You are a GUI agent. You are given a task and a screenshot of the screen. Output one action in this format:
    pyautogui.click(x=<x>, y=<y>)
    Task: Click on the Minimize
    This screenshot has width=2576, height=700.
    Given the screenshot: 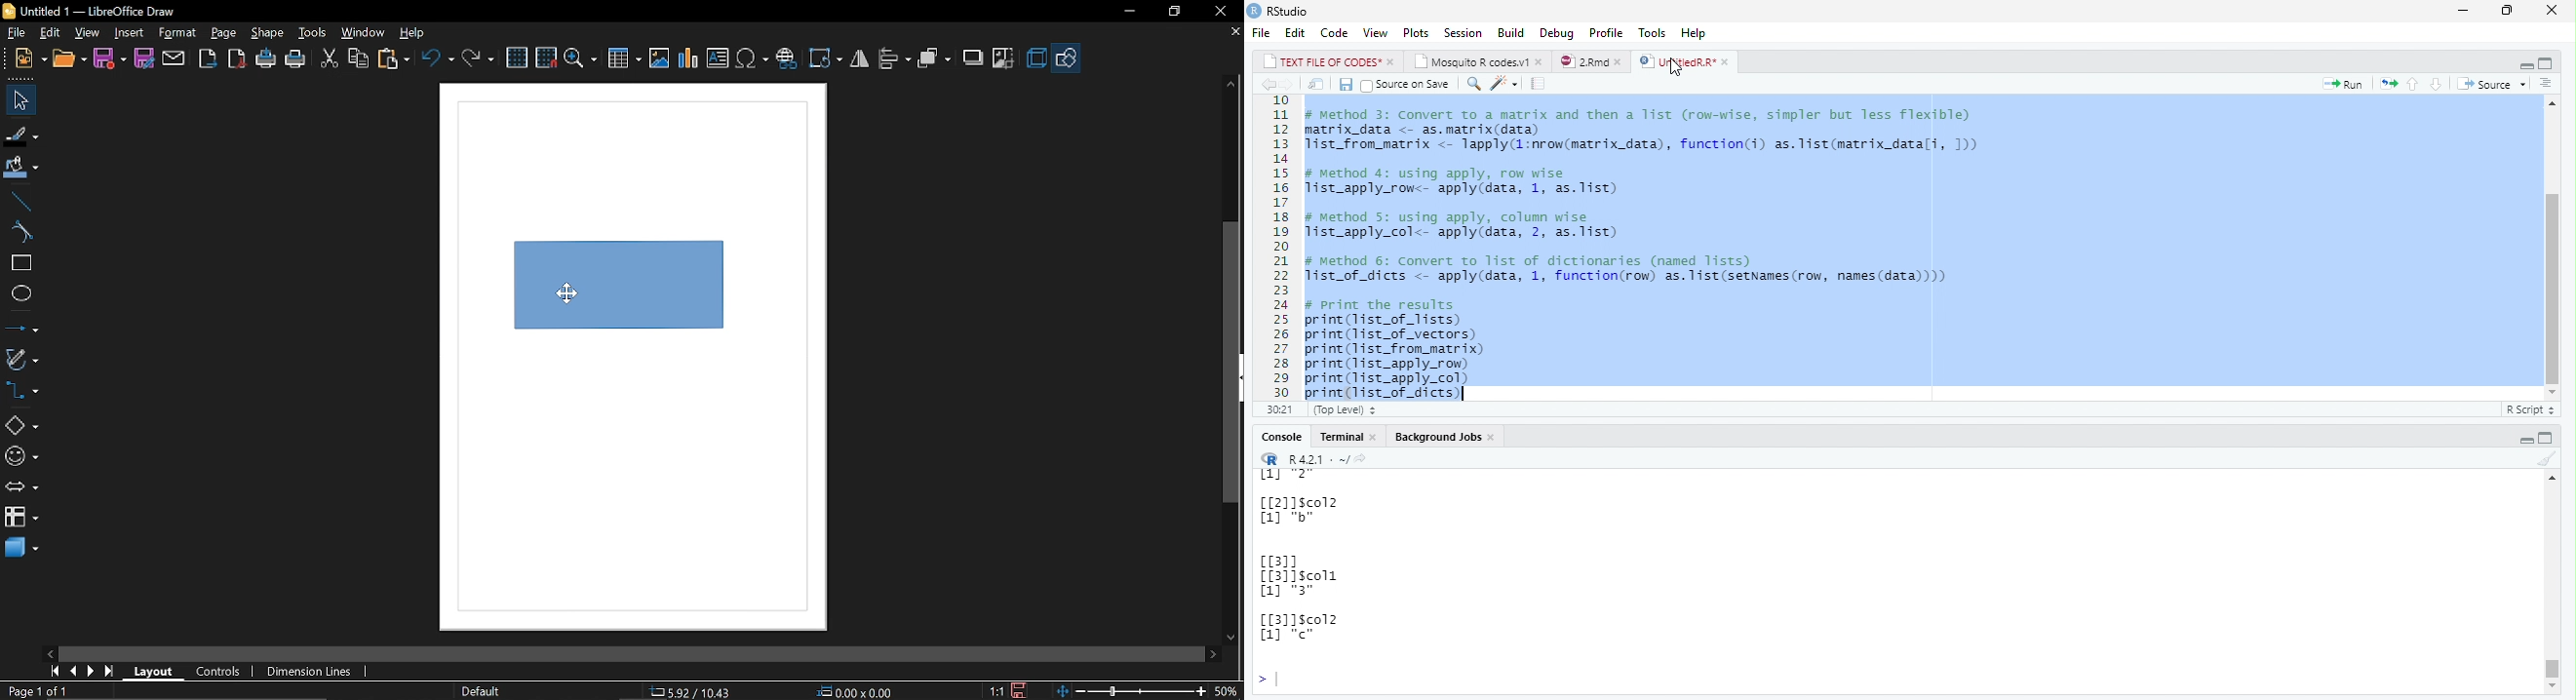 What is the action you would take?
    pyautogui.click(x=2464, y=10)
    